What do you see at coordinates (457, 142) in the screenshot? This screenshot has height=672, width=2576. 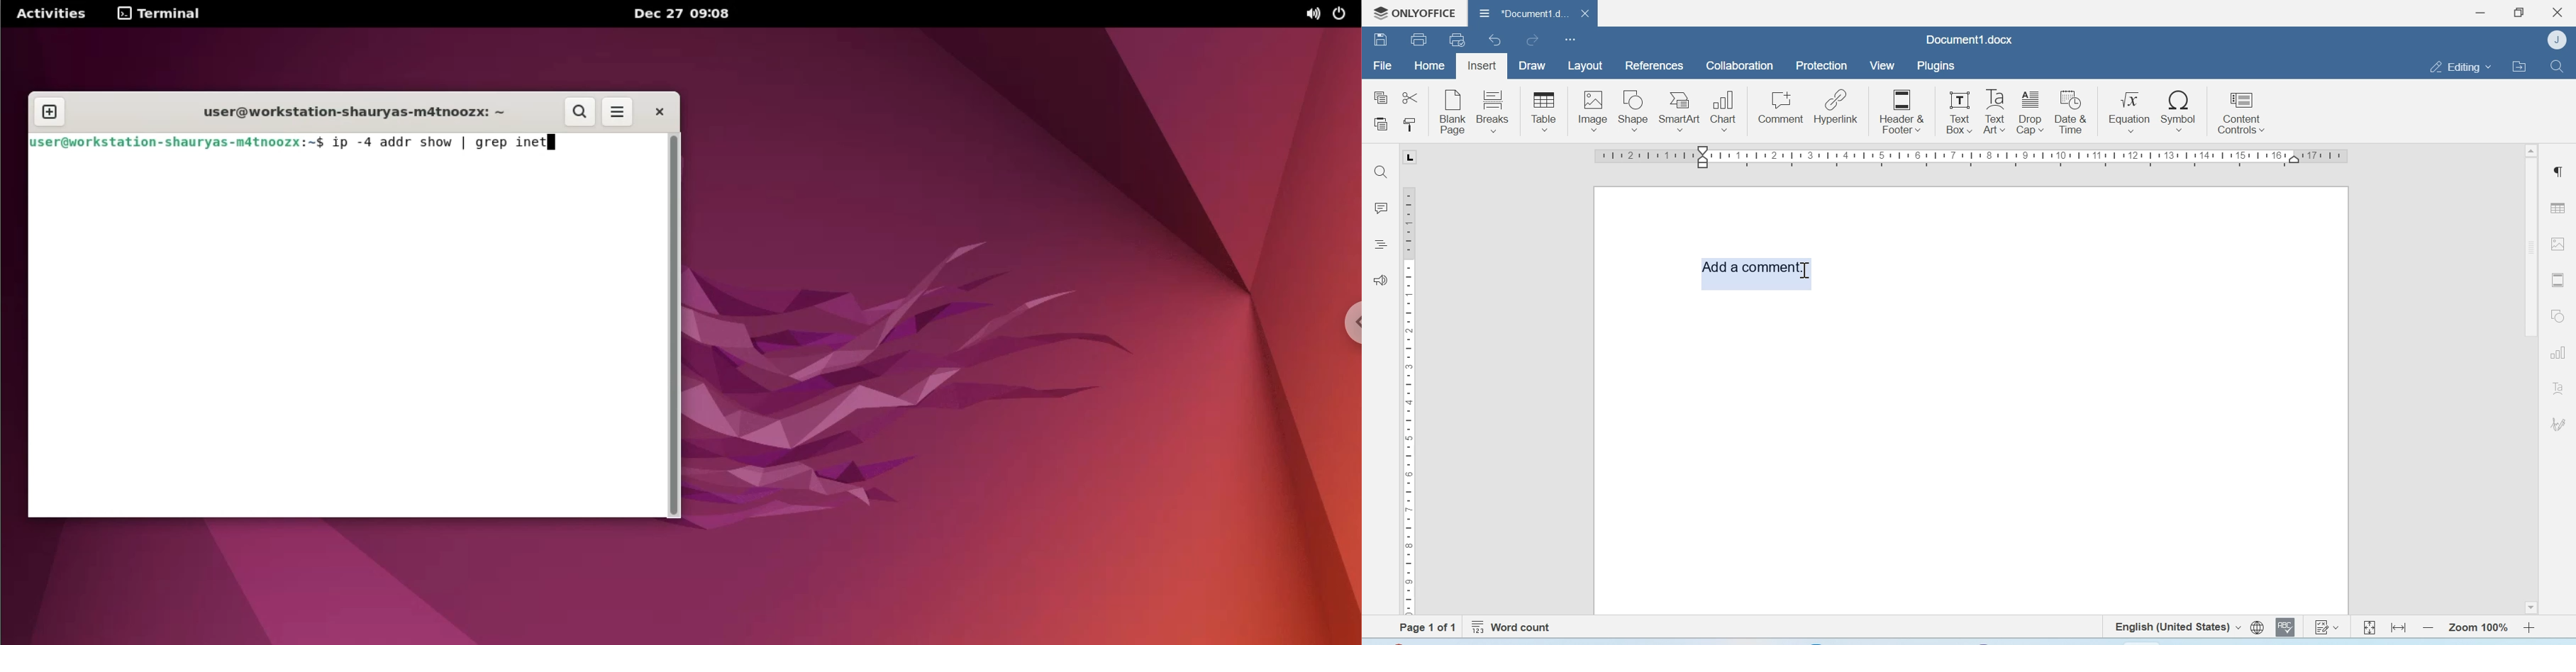 I see `ip -4 addr show | grep inet` at bounding box center [457, 142].